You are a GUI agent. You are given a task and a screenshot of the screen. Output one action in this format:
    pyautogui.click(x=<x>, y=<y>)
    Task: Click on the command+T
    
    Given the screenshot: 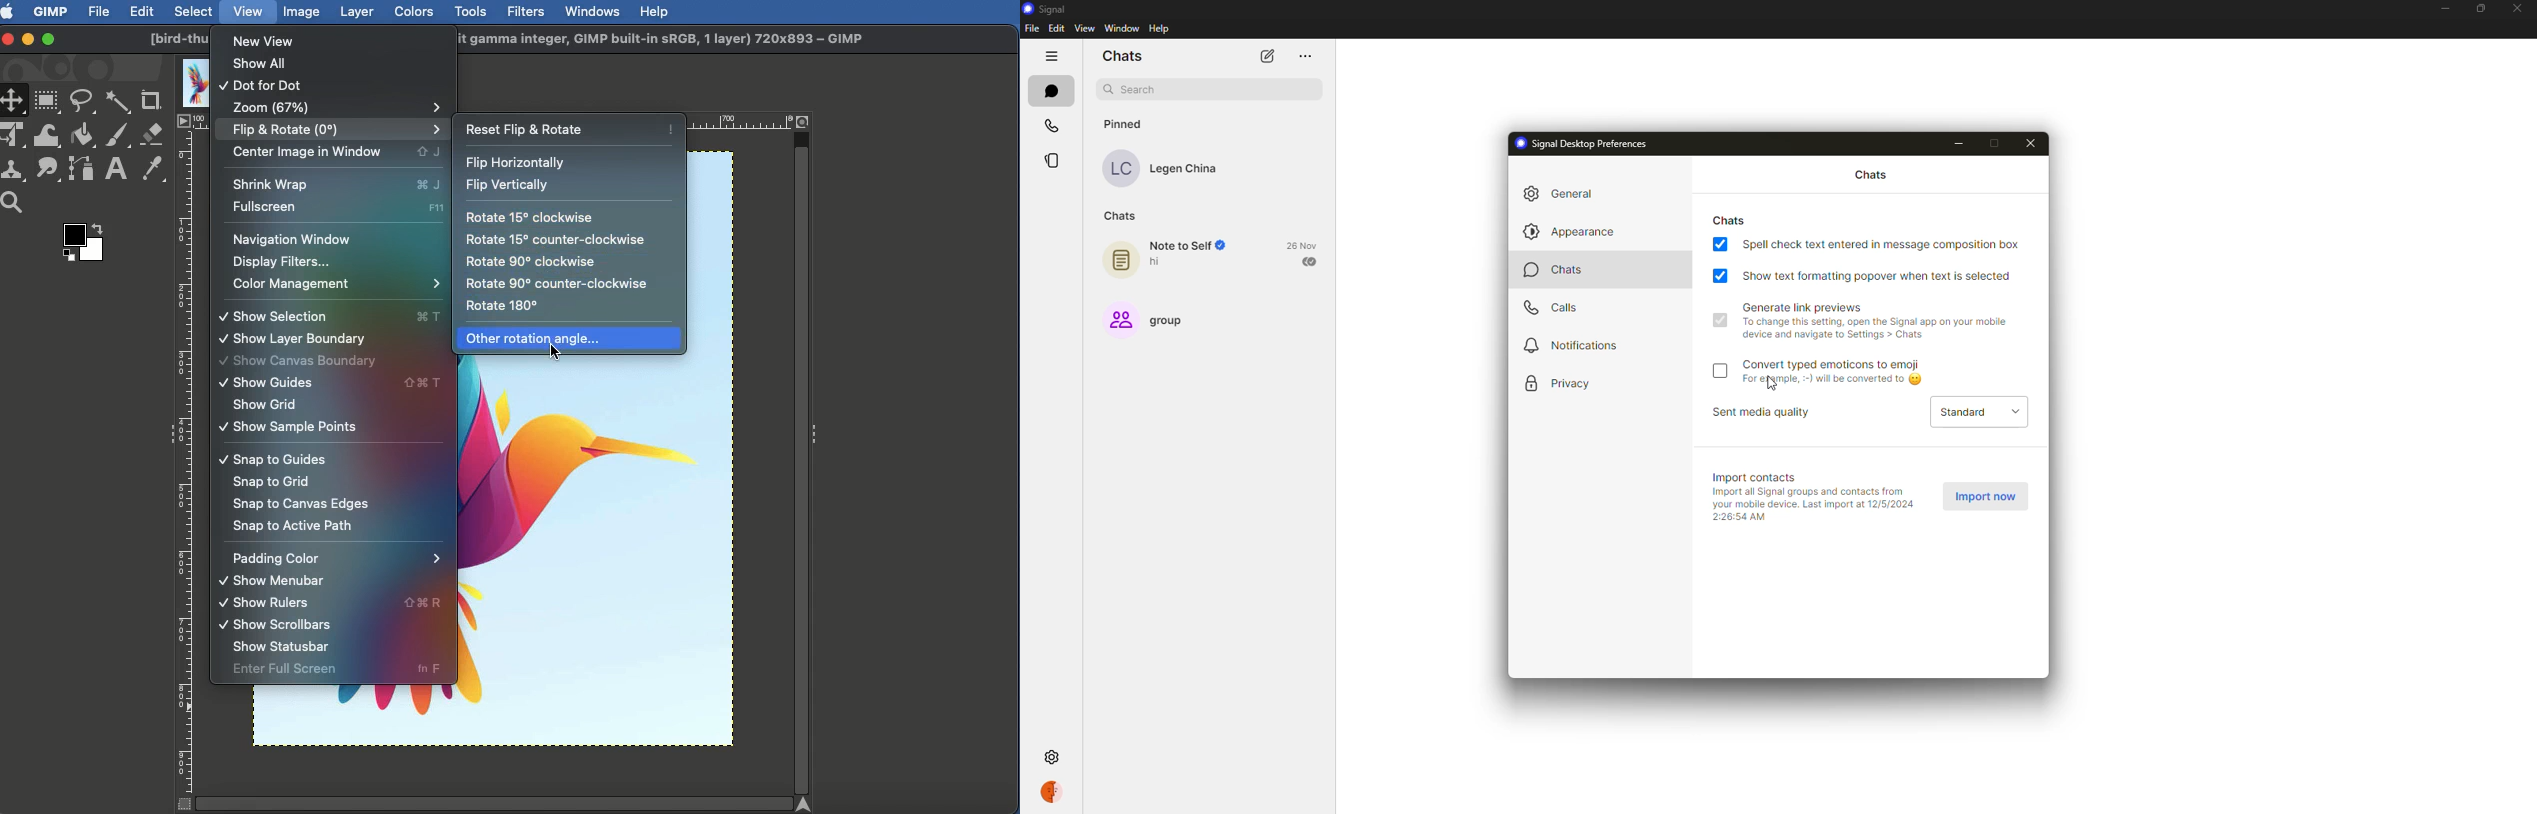 What is the action you would take?
    pyautogui.click(x=429, y=316)
    